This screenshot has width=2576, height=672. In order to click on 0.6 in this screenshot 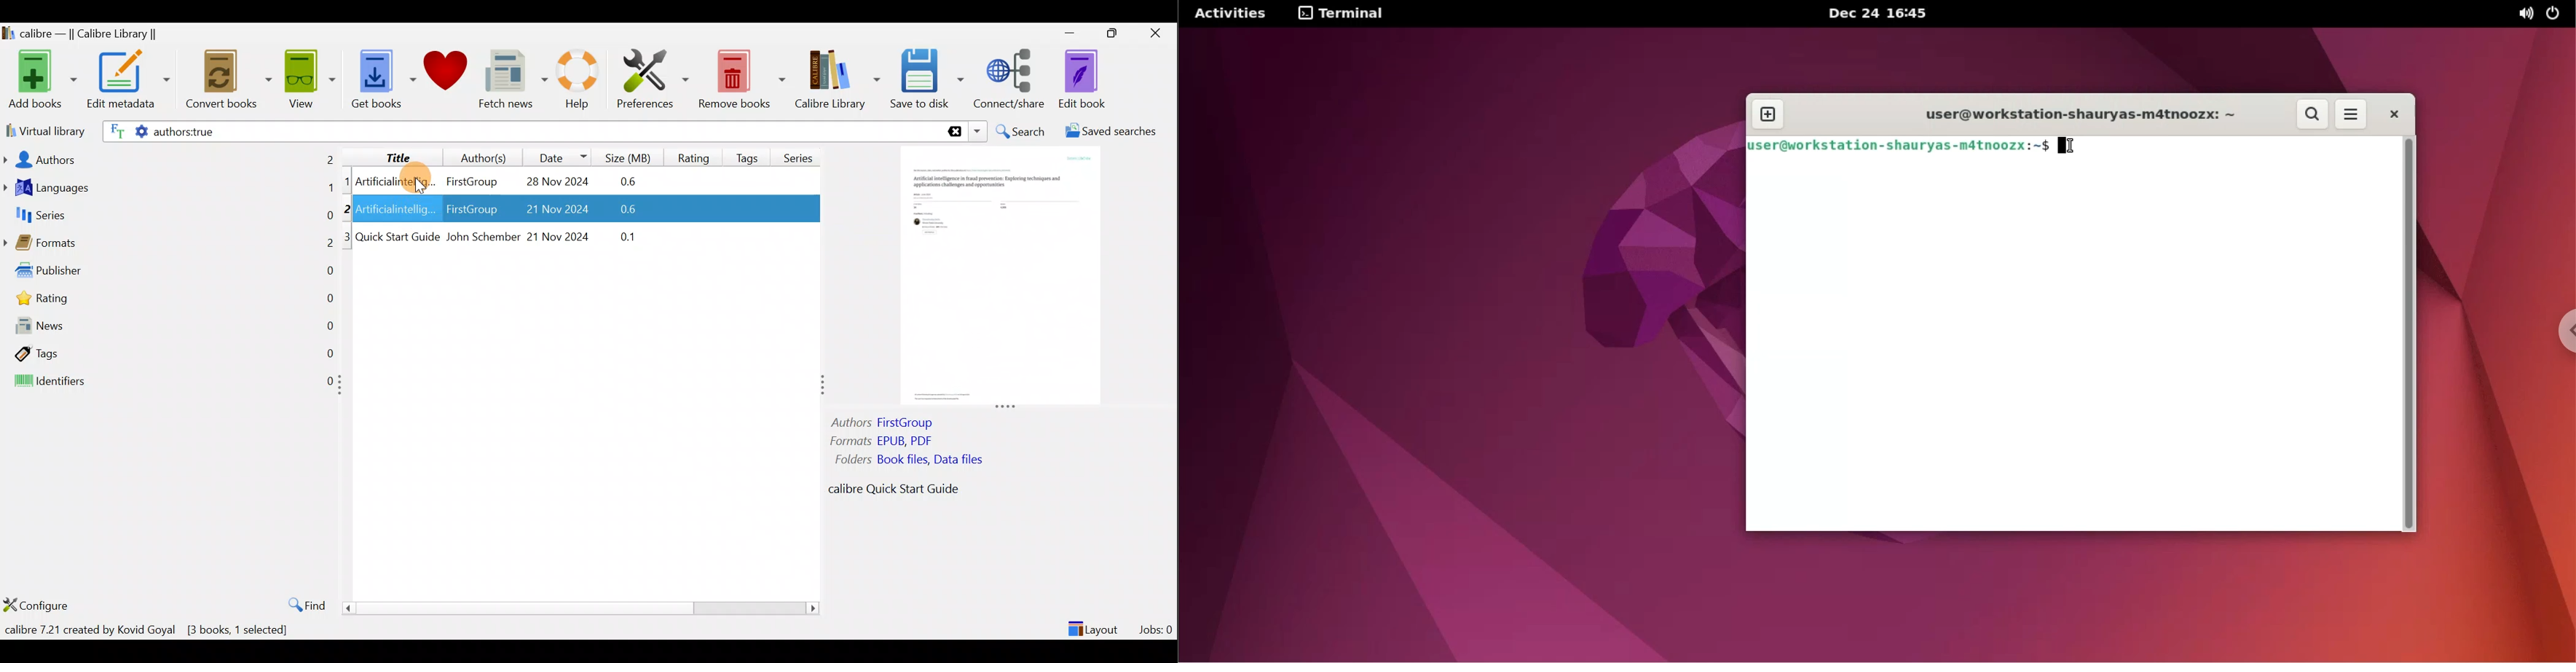, I will do `click(633, 182)`.